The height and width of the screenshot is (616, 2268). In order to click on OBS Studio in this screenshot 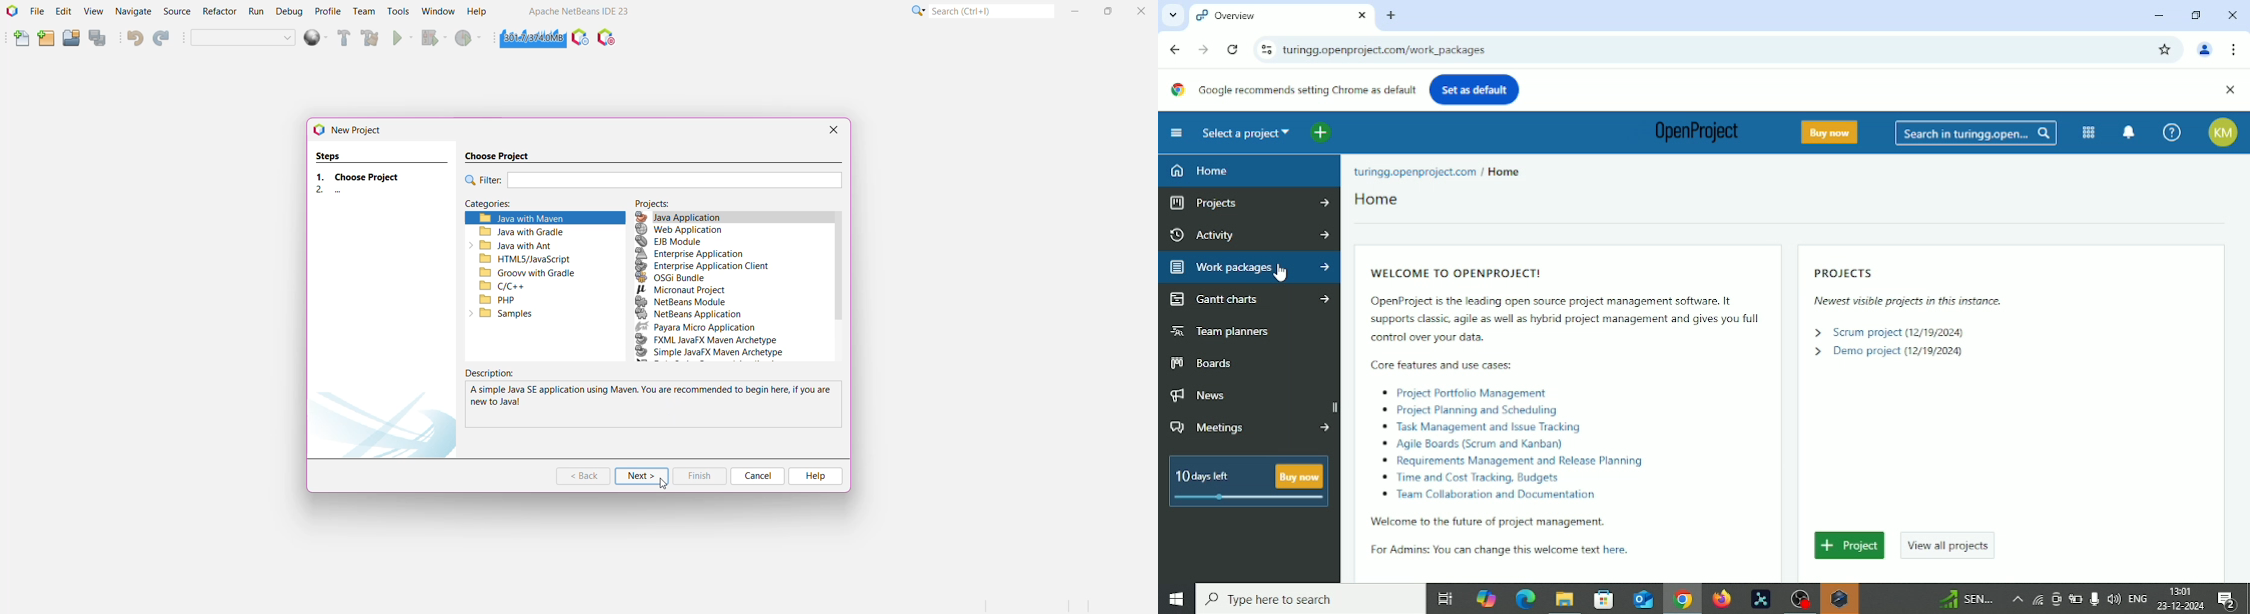, I will do `click(1798, 599)`.